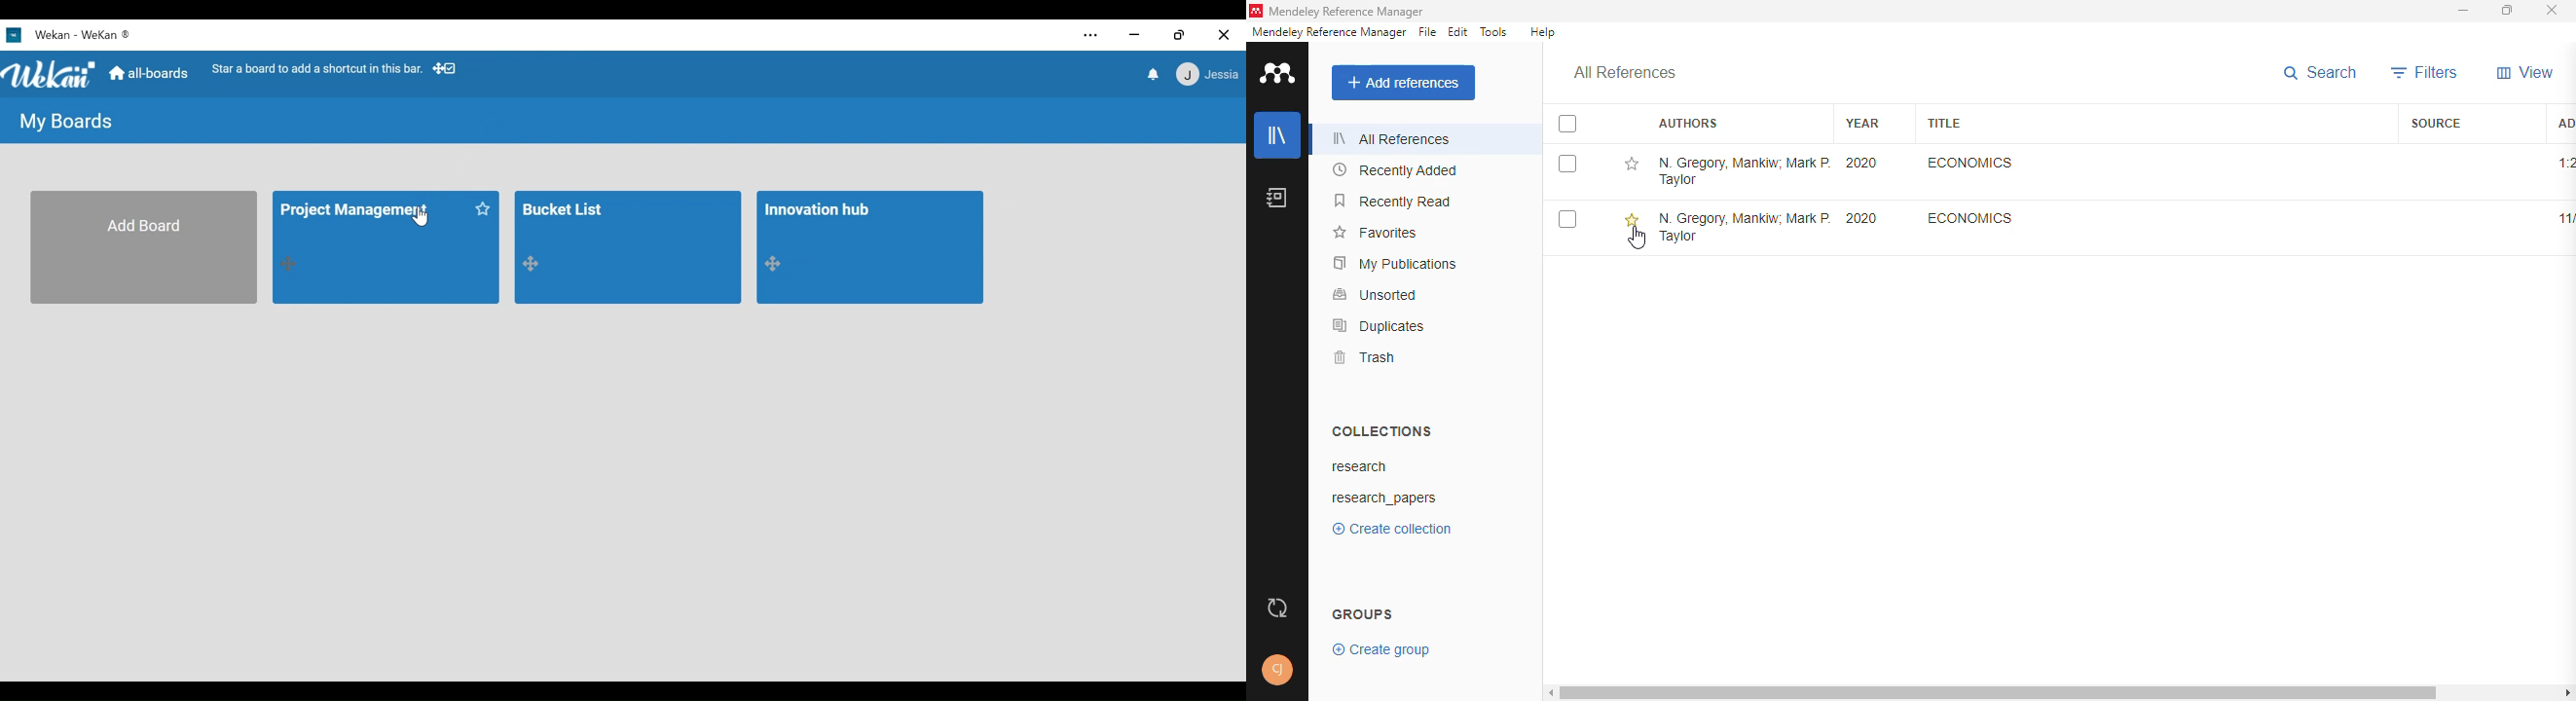 The width and height of the screenshot is (2576, 728). Describe the element at coordinates (1380, 325) in the screenshot. I see `duplicates` at that location.